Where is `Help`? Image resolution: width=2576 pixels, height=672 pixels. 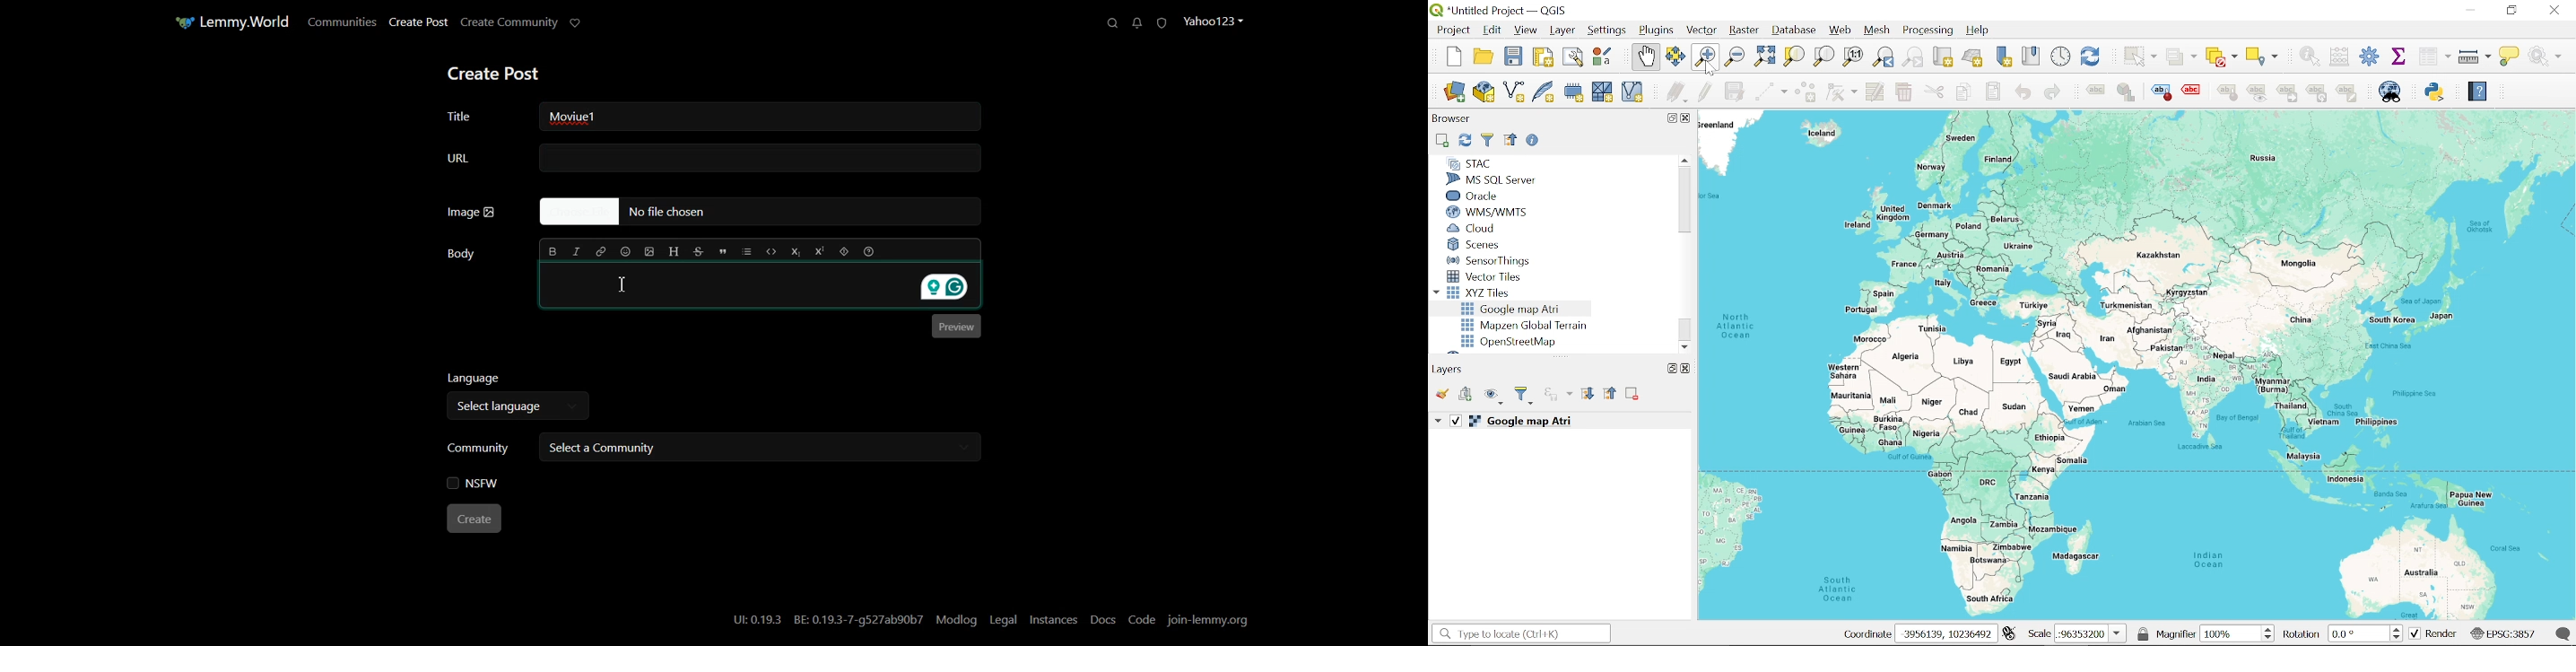 Help is located at coordinates (1982, 31).